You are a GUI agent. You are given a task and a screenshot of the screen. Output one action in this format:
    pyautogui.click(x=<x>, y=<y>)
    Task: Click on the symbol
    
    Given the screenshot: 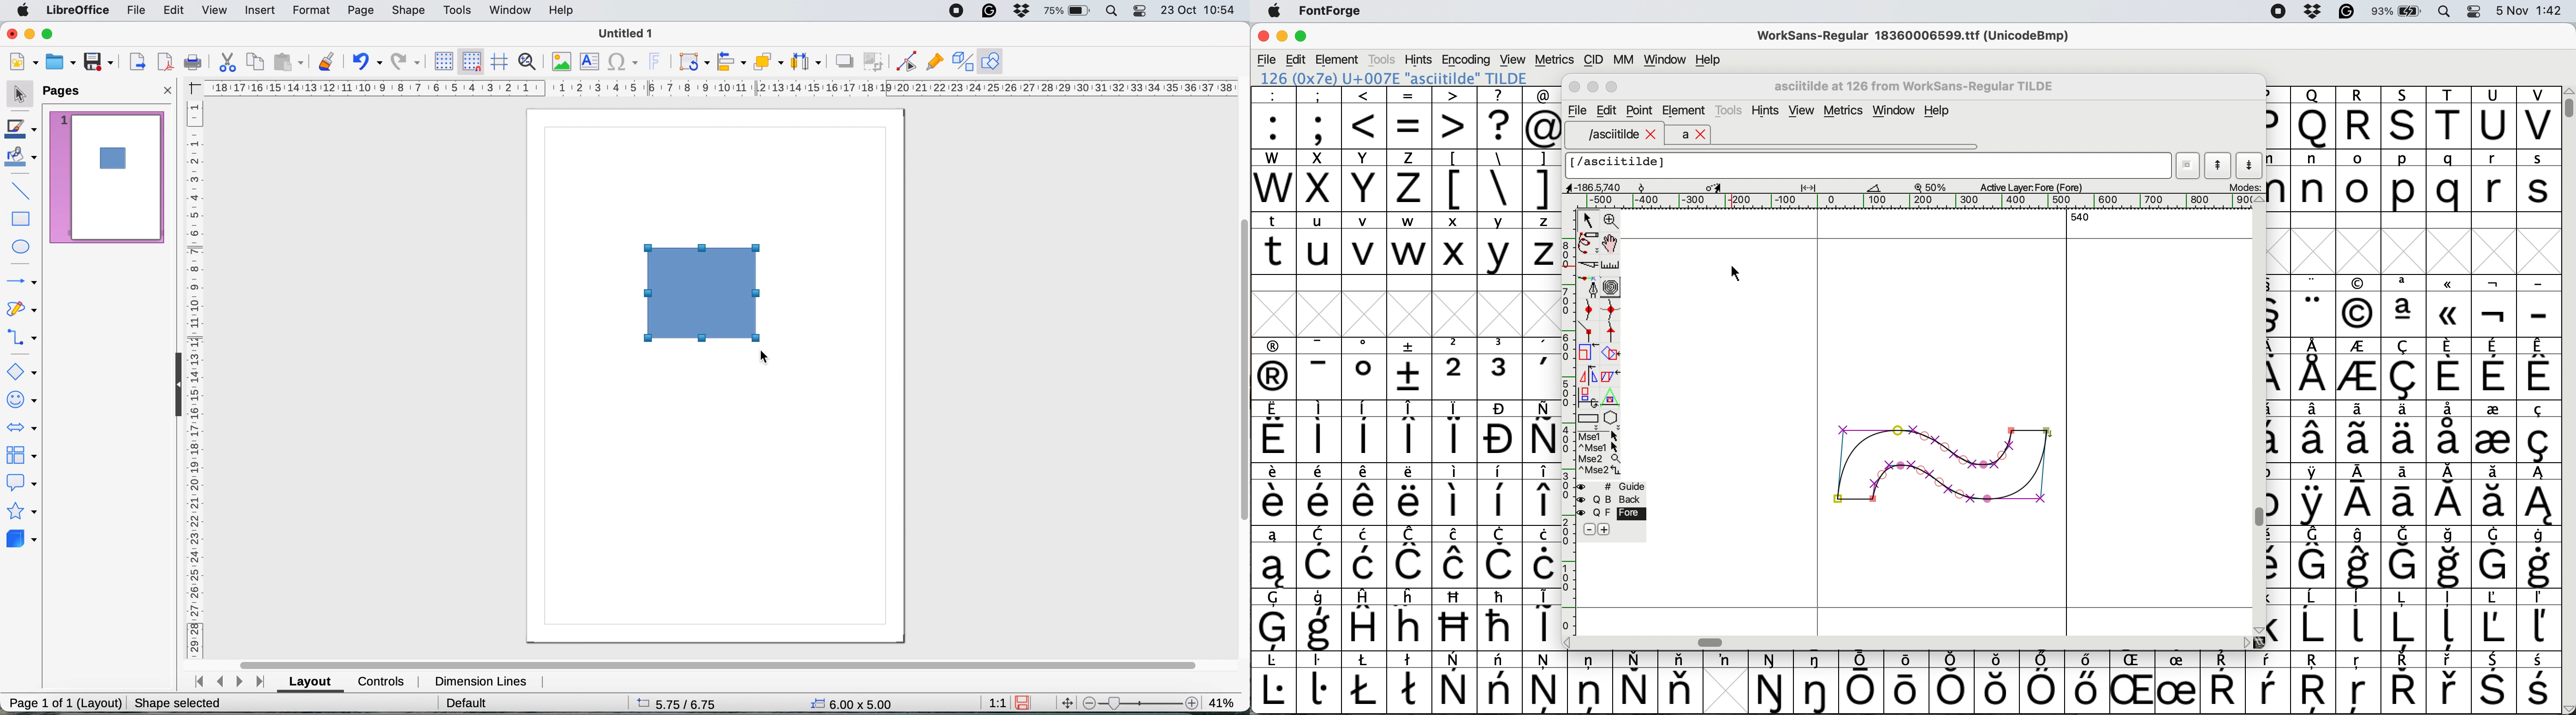 What is the action you would take?
    pyautogui.click(x=2540, y=683)
    